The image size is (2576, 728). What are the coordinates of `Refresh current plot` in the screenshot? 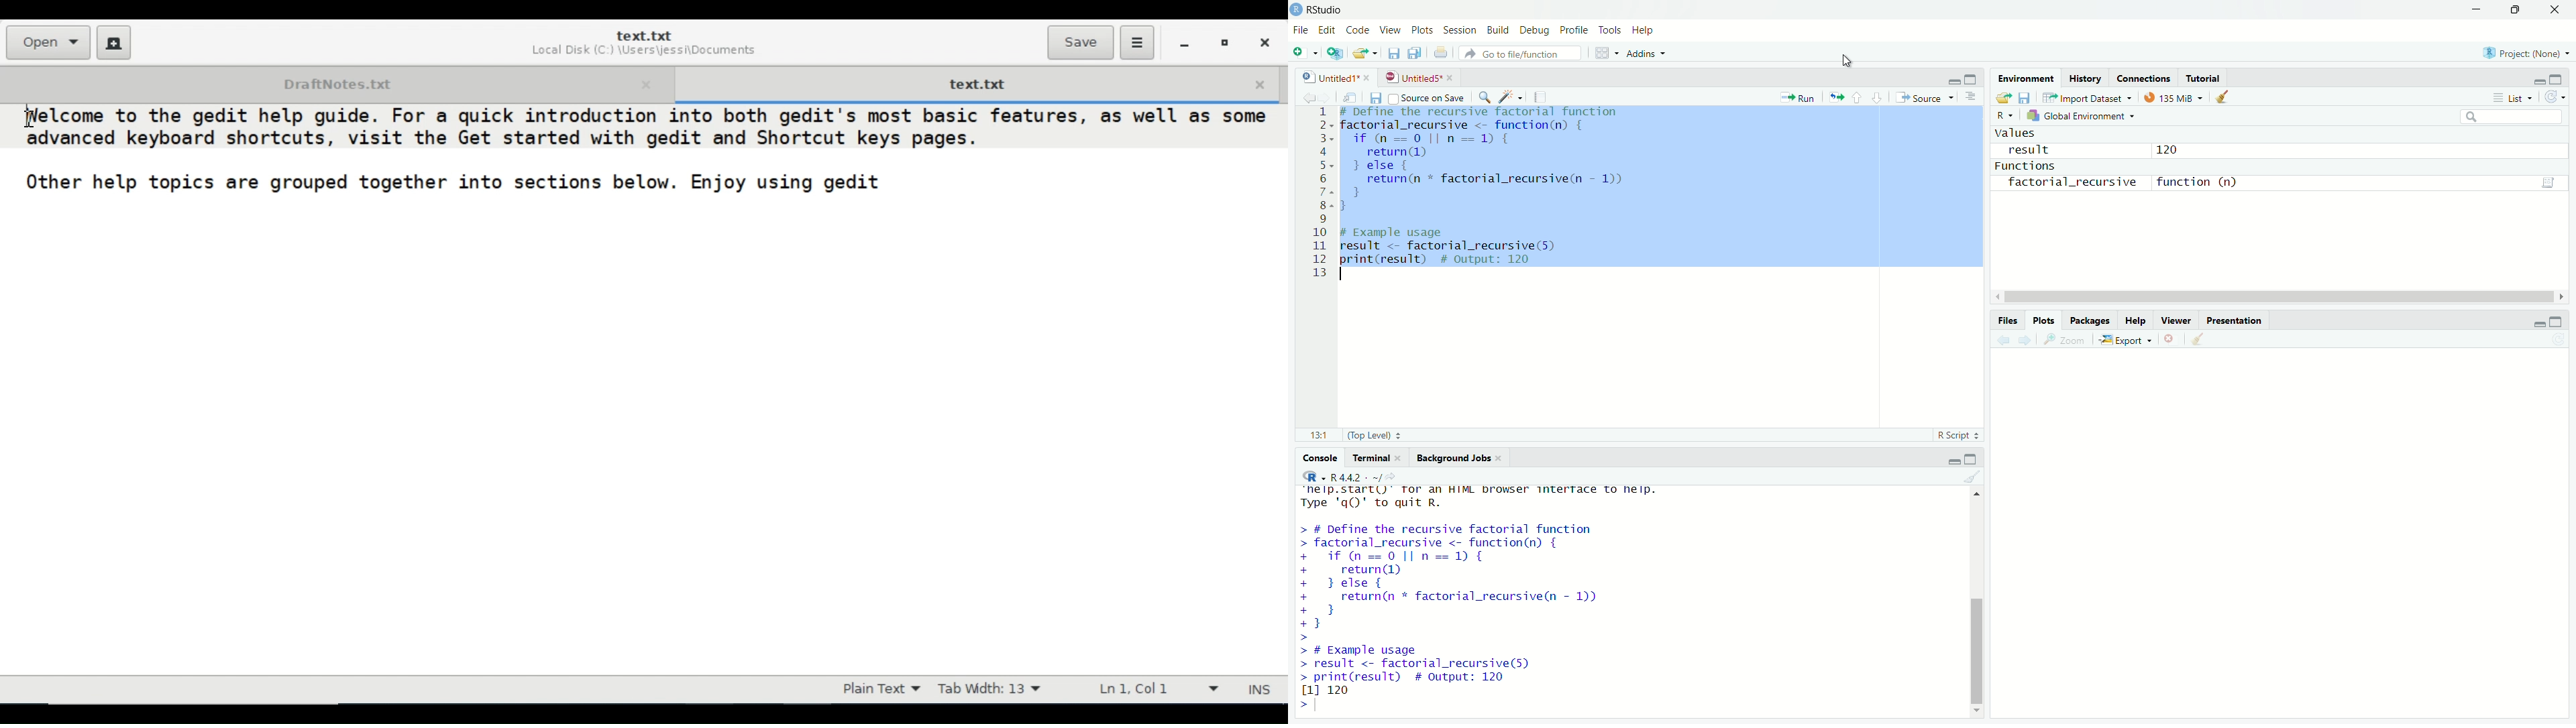 It's located at (2557, 340).